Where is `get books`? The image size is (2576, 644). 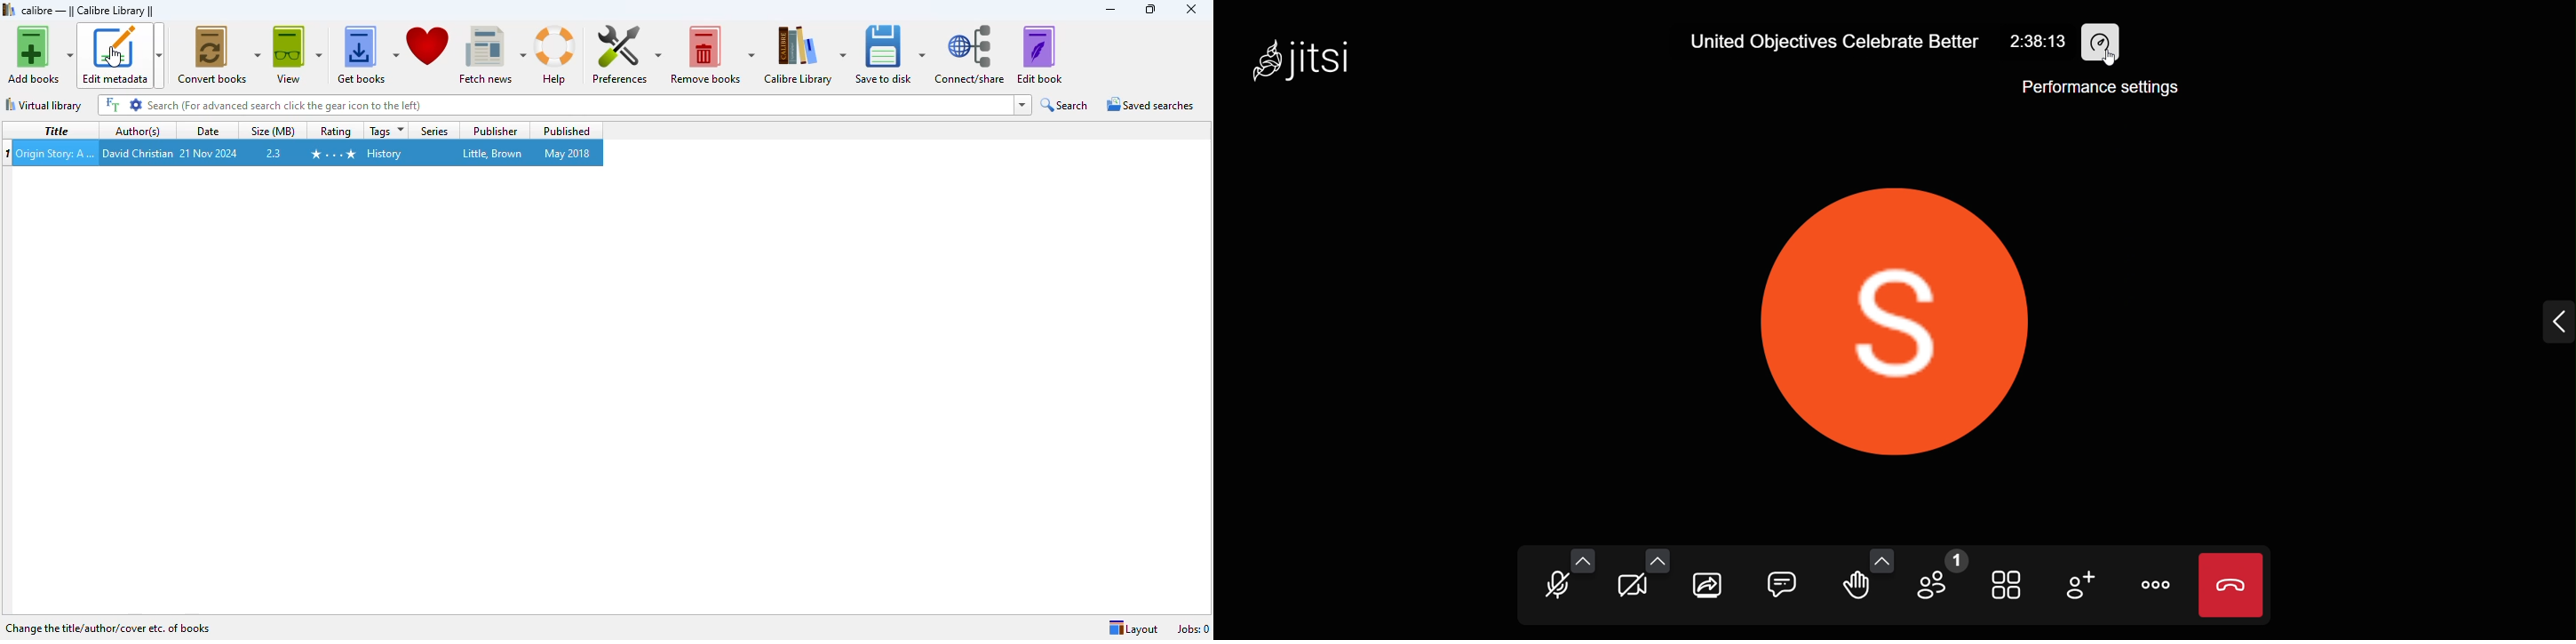 get books is located at coordinates (366, 55).